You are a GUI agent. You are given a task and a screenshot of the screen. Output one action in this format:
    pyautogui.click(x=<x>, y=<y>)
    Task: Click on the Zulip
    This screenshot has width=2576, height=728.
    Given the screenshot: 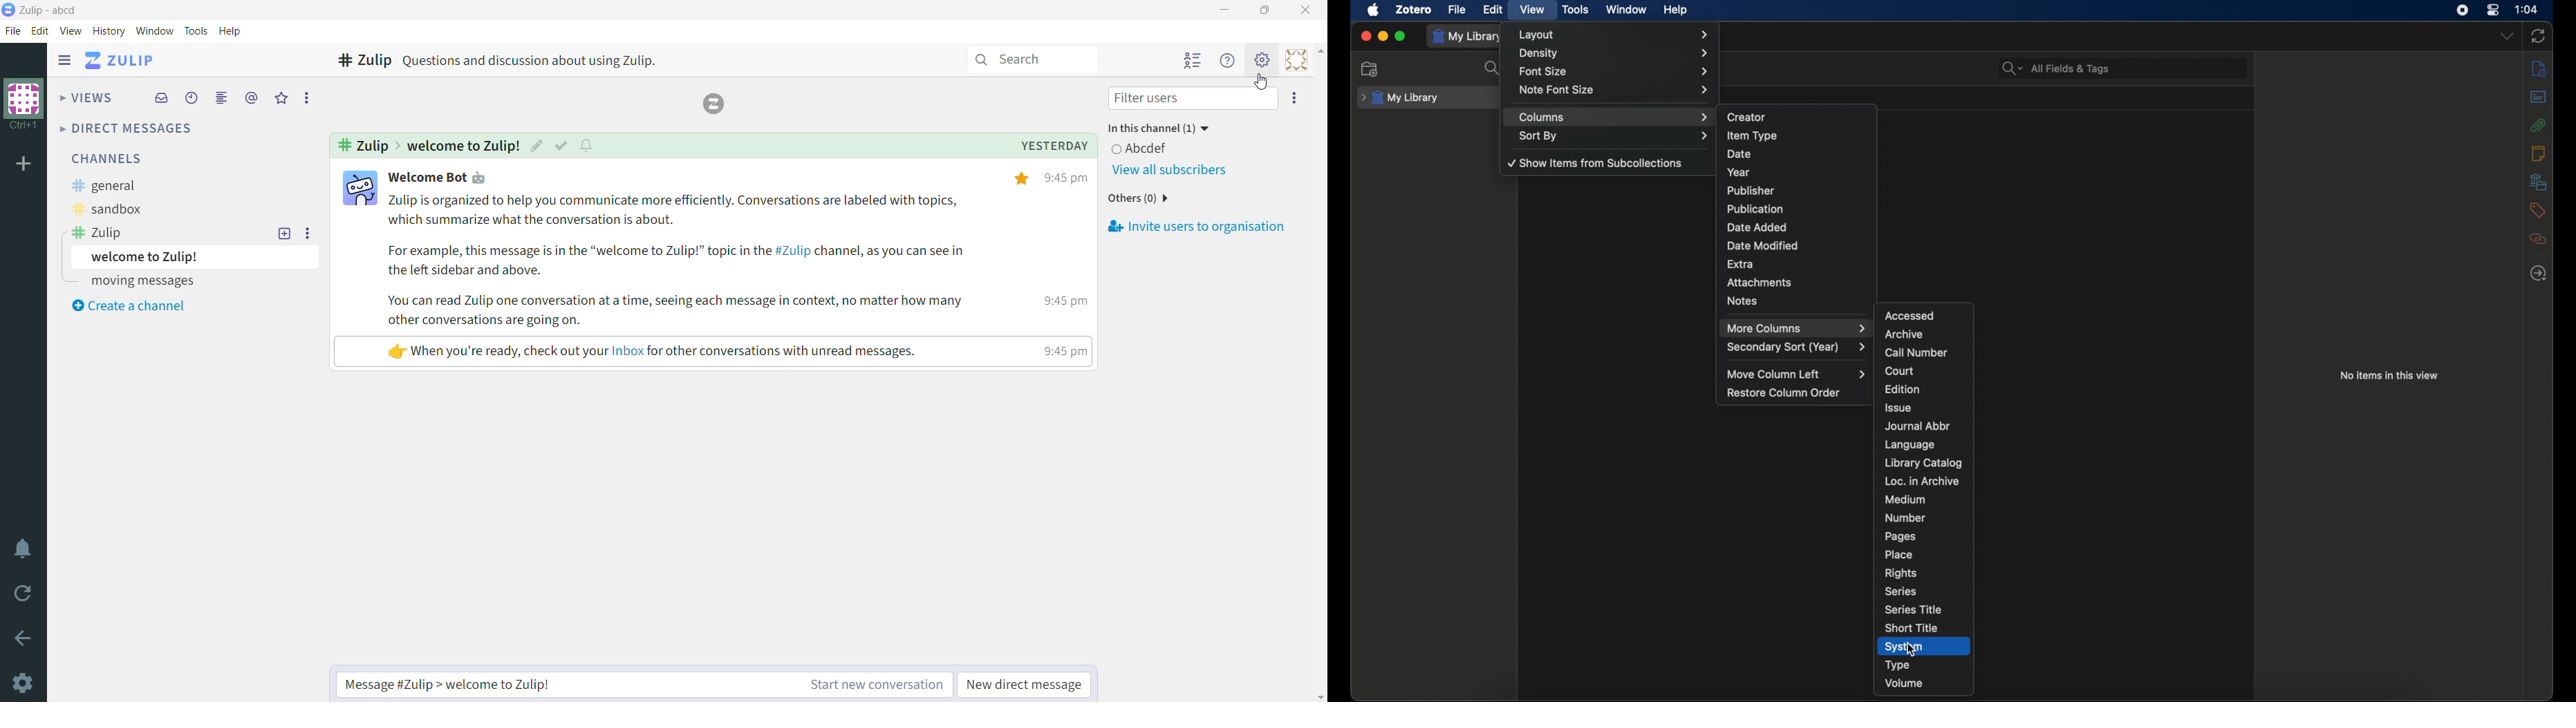 What is the action you would take?
    pyautogui.click(x=97, y=233)
    